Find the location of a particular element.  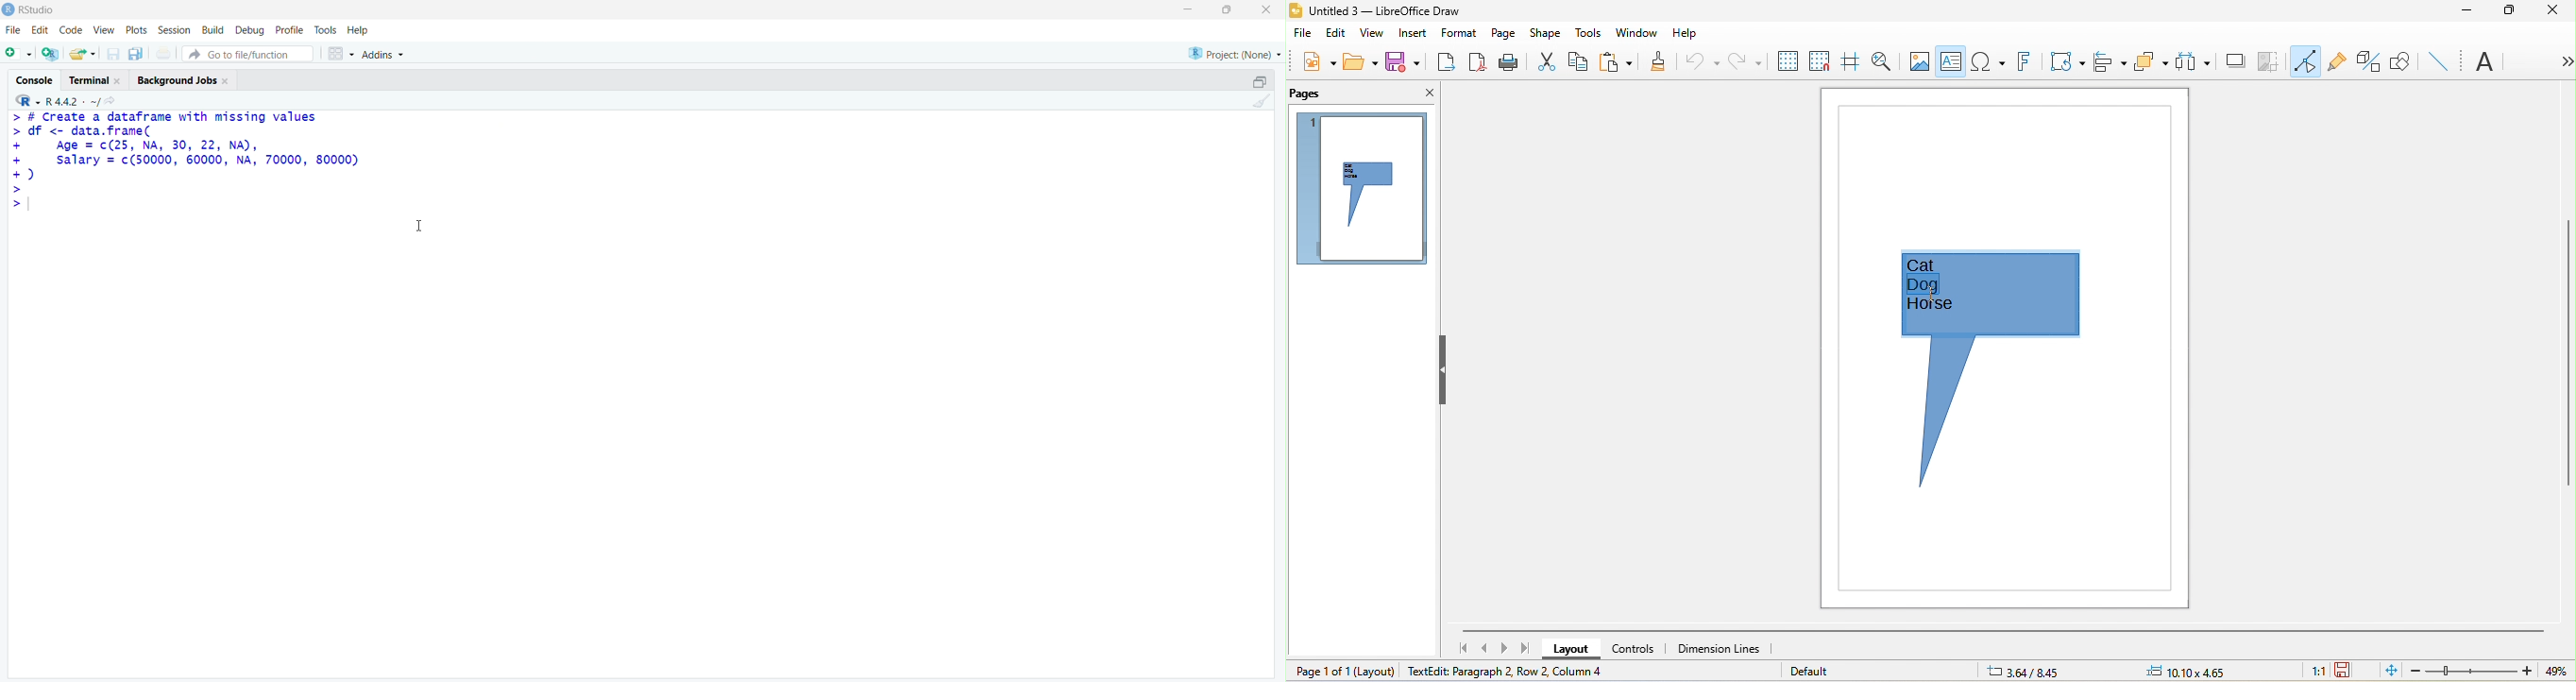

print is located at coordinates (1509, 64).